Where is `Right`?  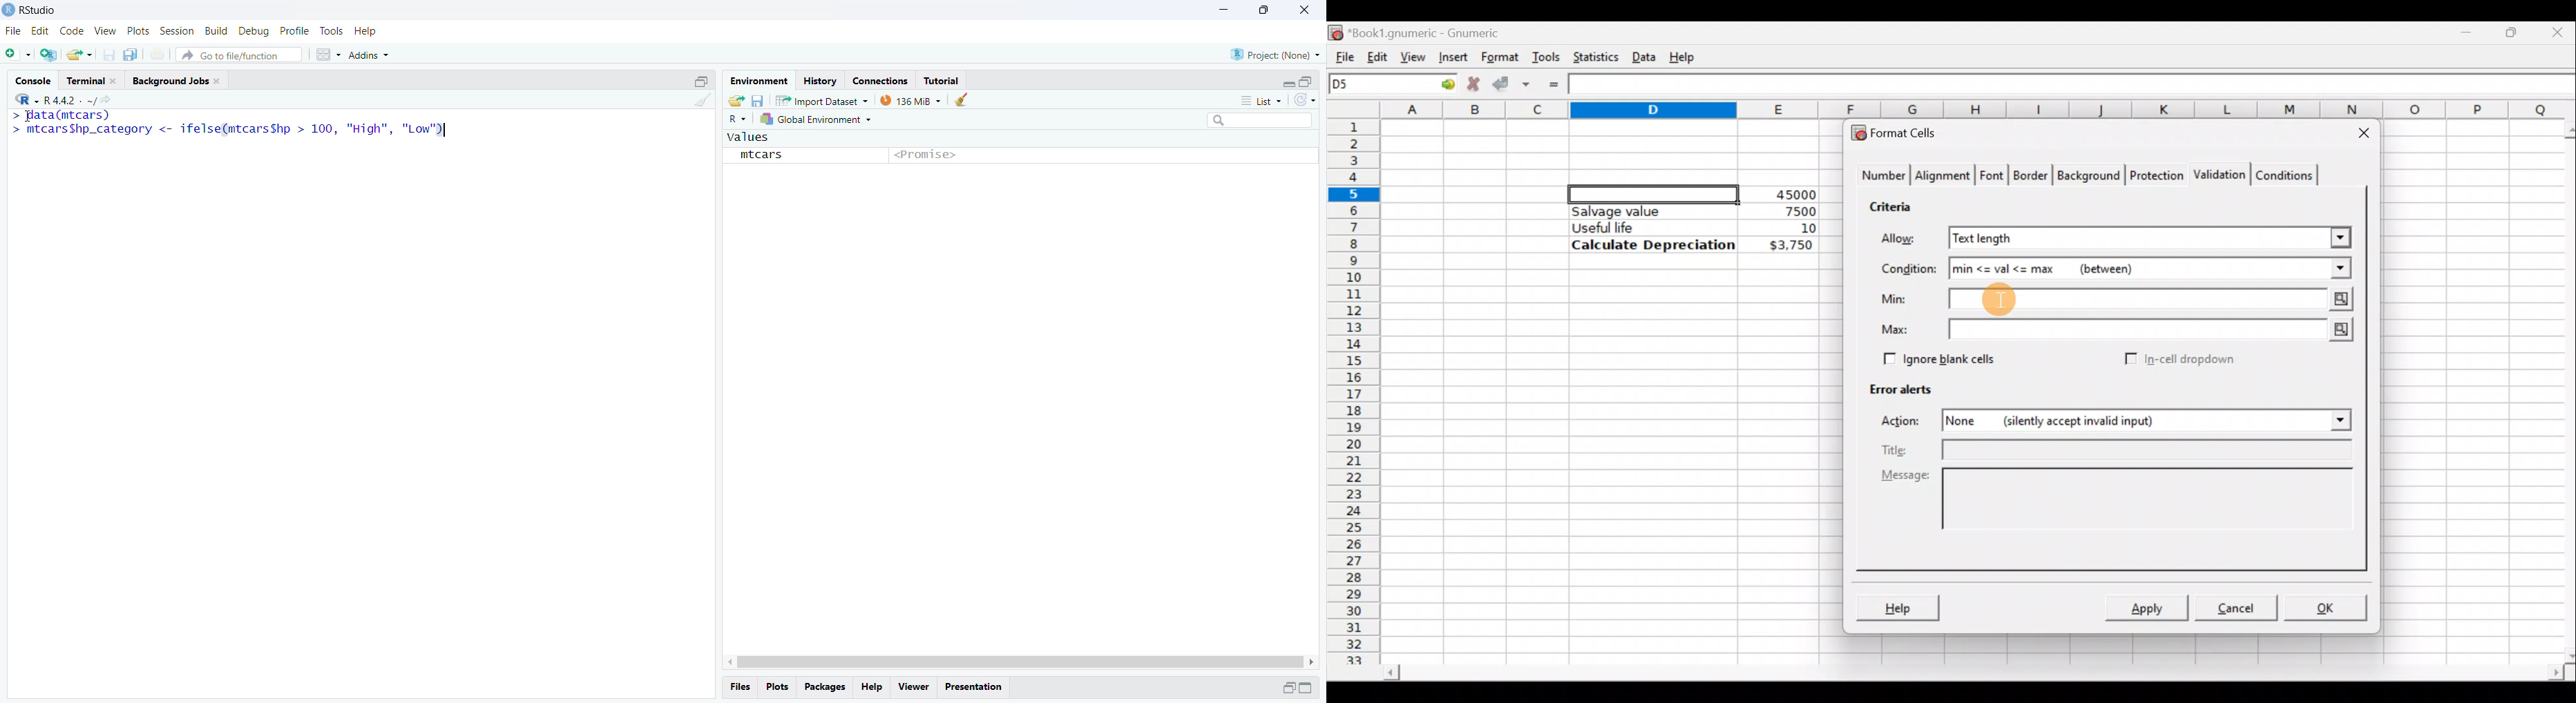
Right is located at coordinates (1313, 661).